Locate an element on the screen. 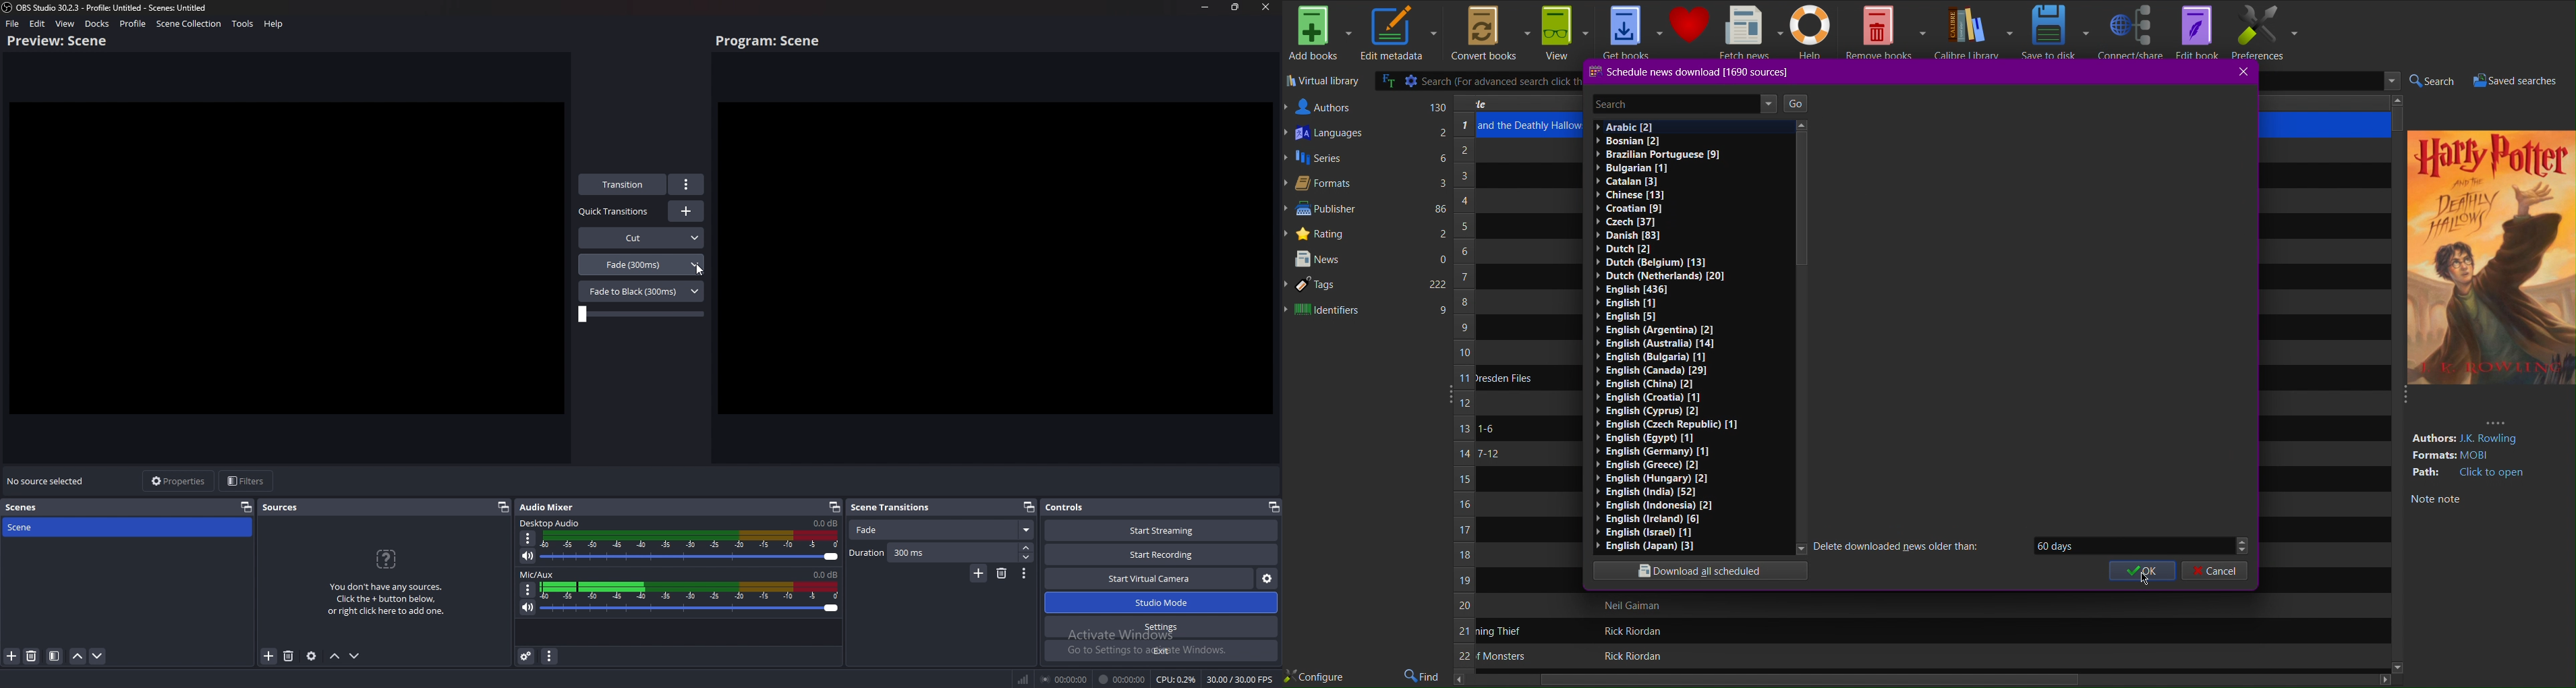 Image resolution: width=2576 pixels, height=700 pixels. and the Deathly Hallows is located at coordinates (1530, 125).